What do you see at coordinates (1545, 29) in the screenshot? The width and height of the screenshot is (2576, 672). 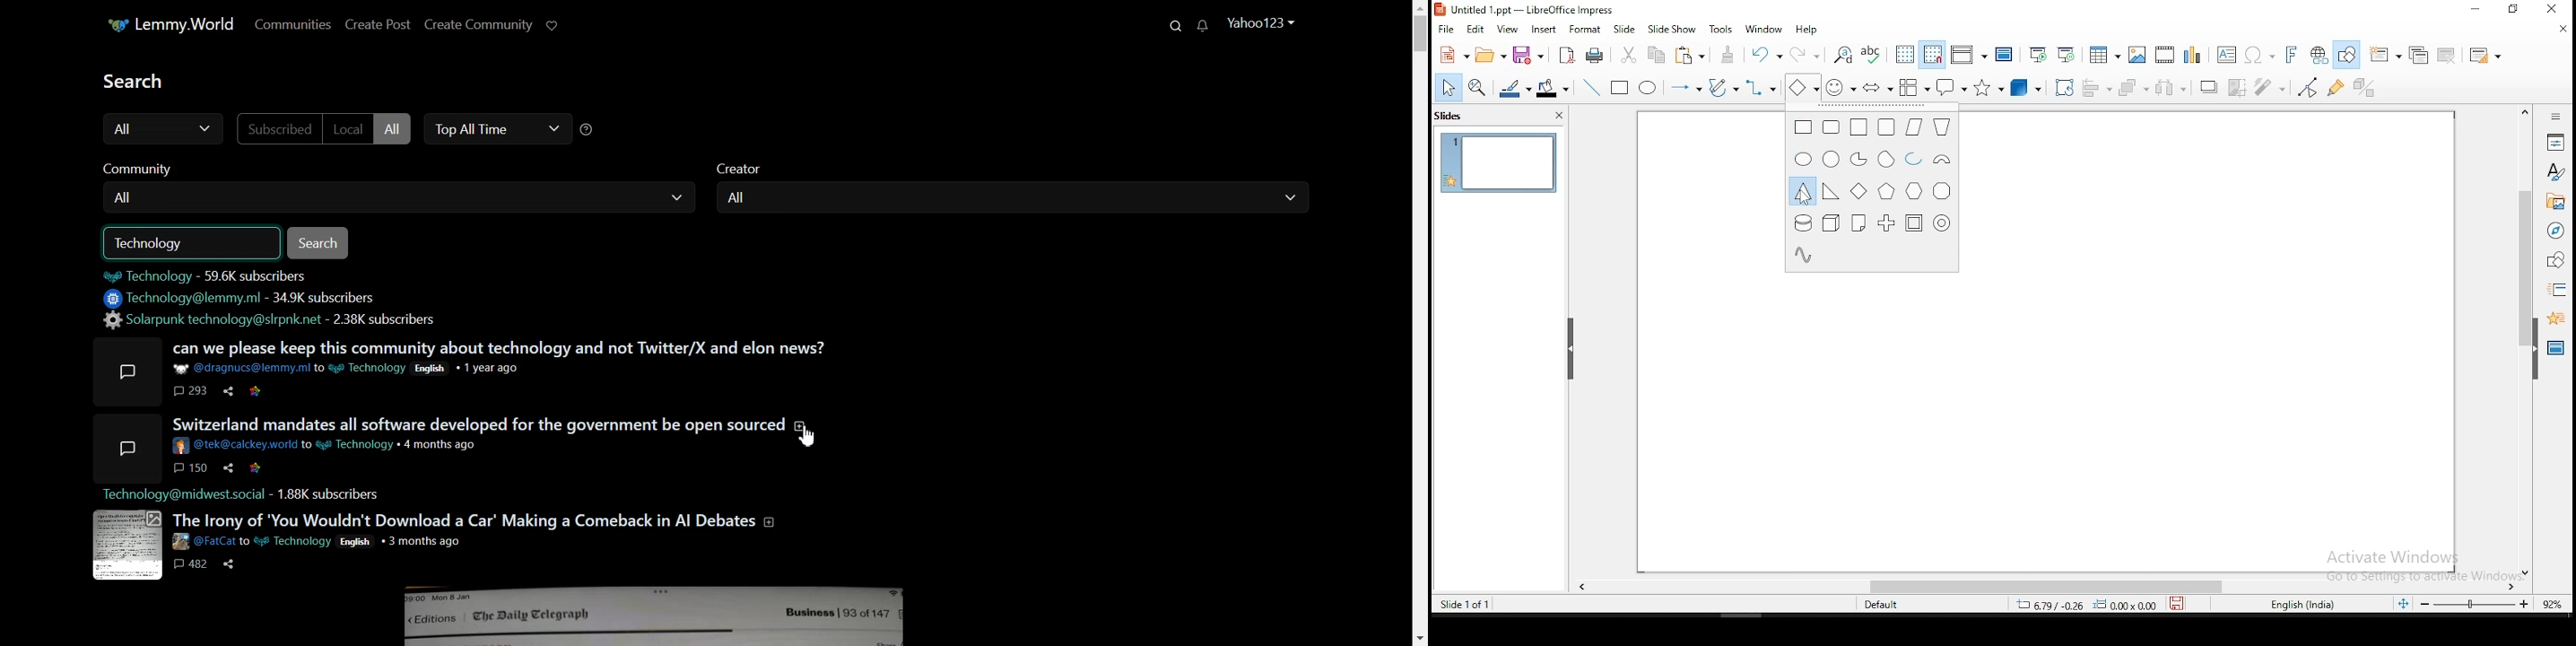 I see `insert` at bounding box center [1545, 29].